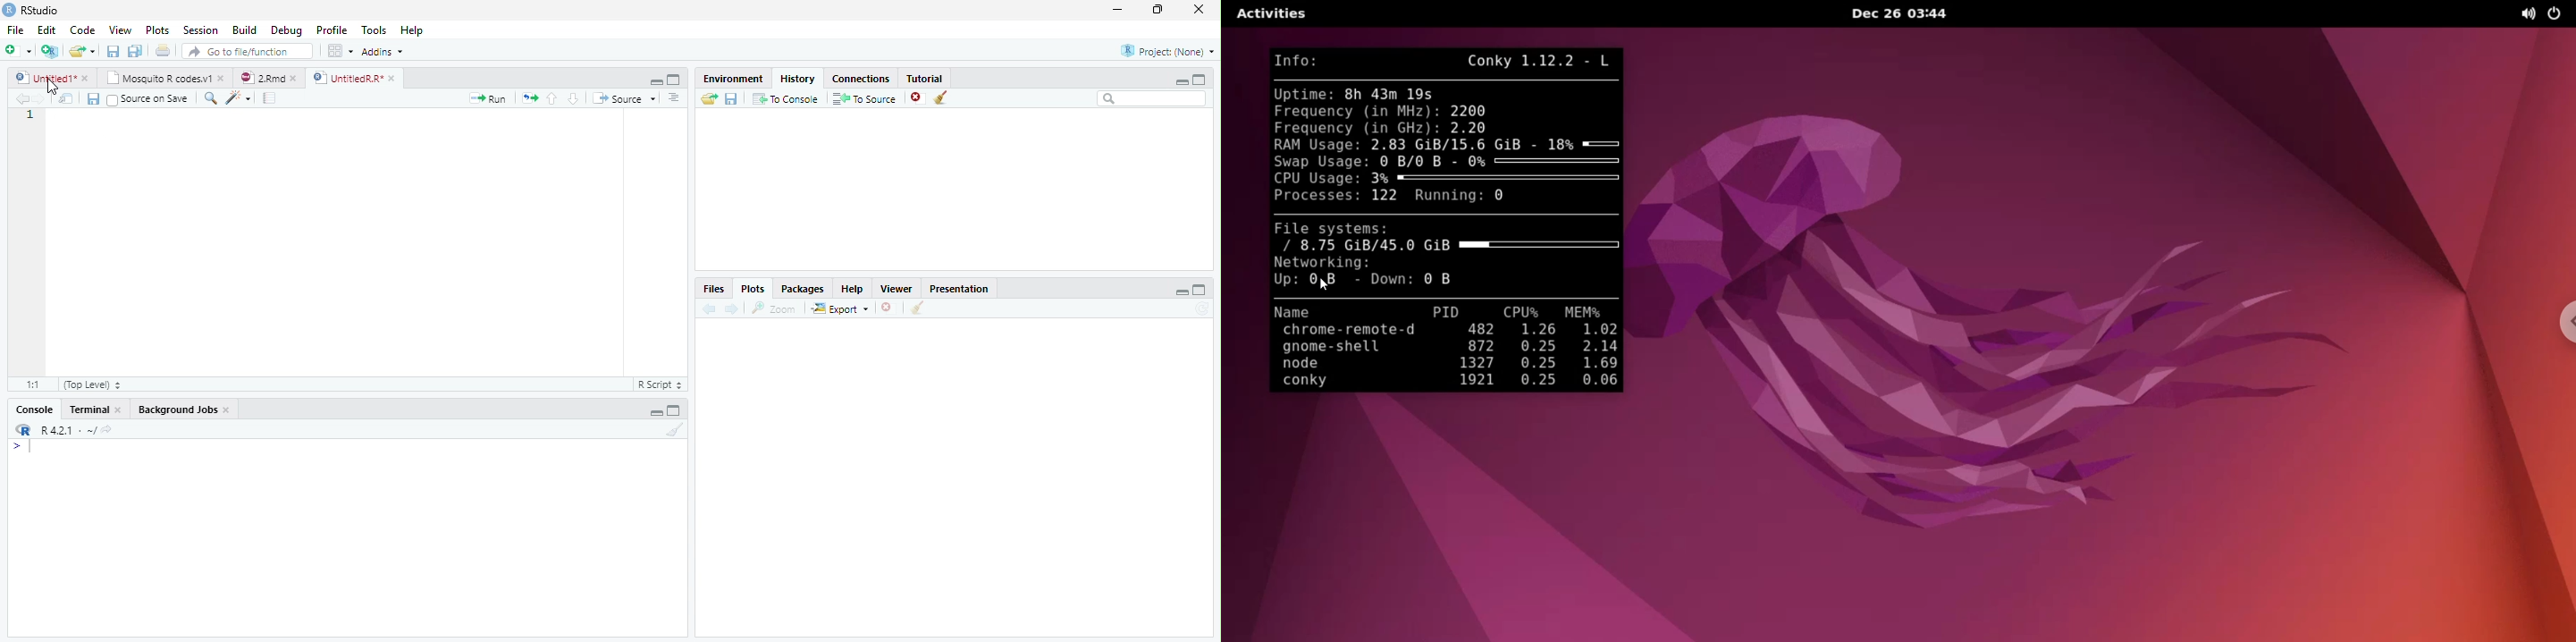 The image size is (2576, 644). Describe the element at coordinates (1159, 10) in the screenshot. I see `Maximize` at that location.